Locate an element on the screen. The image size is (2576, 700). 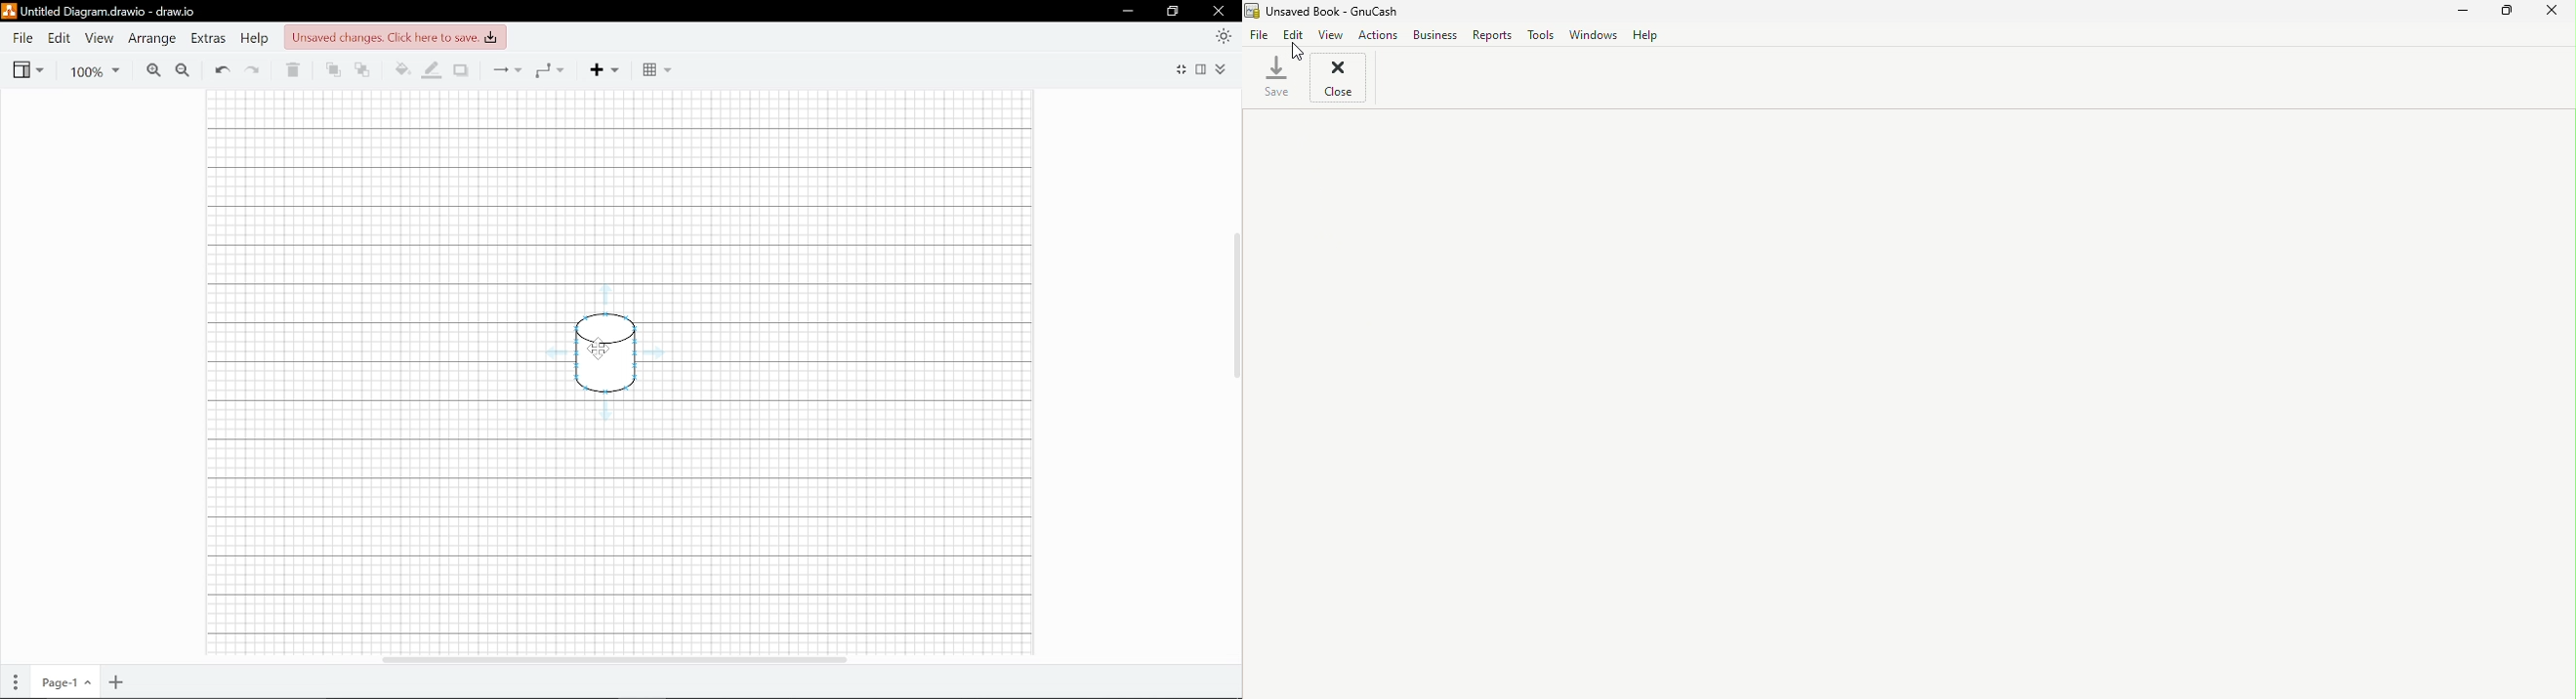
To back is located at coordinates (362, 71).